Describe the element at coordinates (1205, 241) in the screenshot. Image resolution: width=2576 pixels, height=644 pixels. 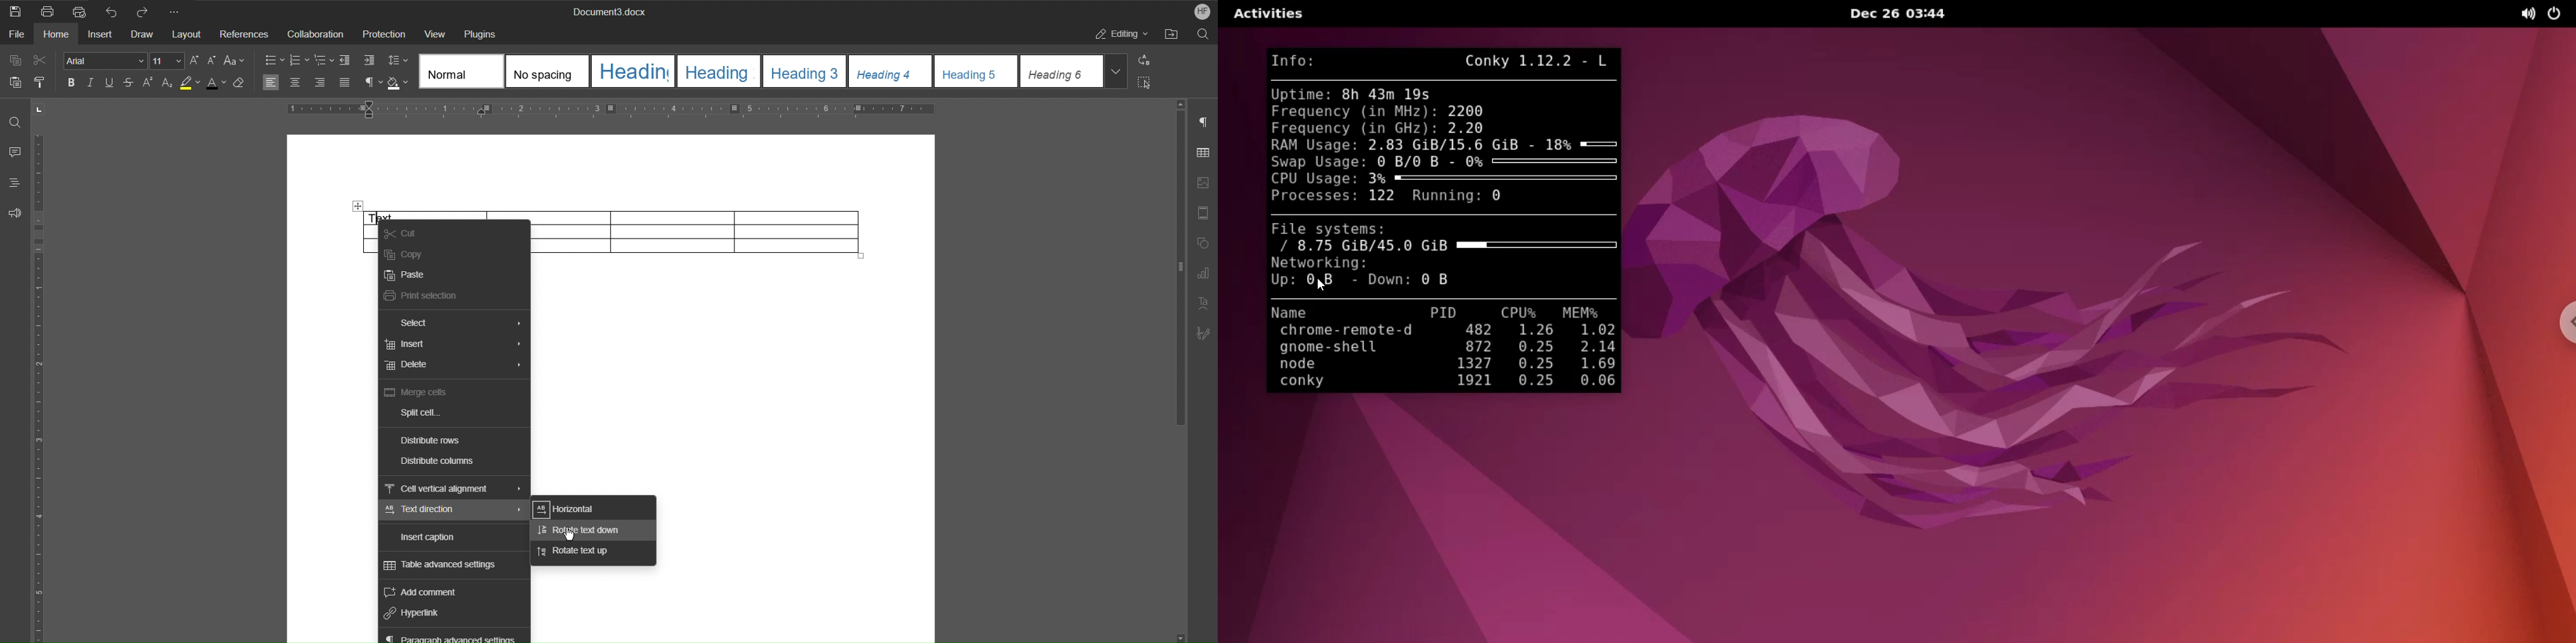
I see `Shape Settings` at that location.